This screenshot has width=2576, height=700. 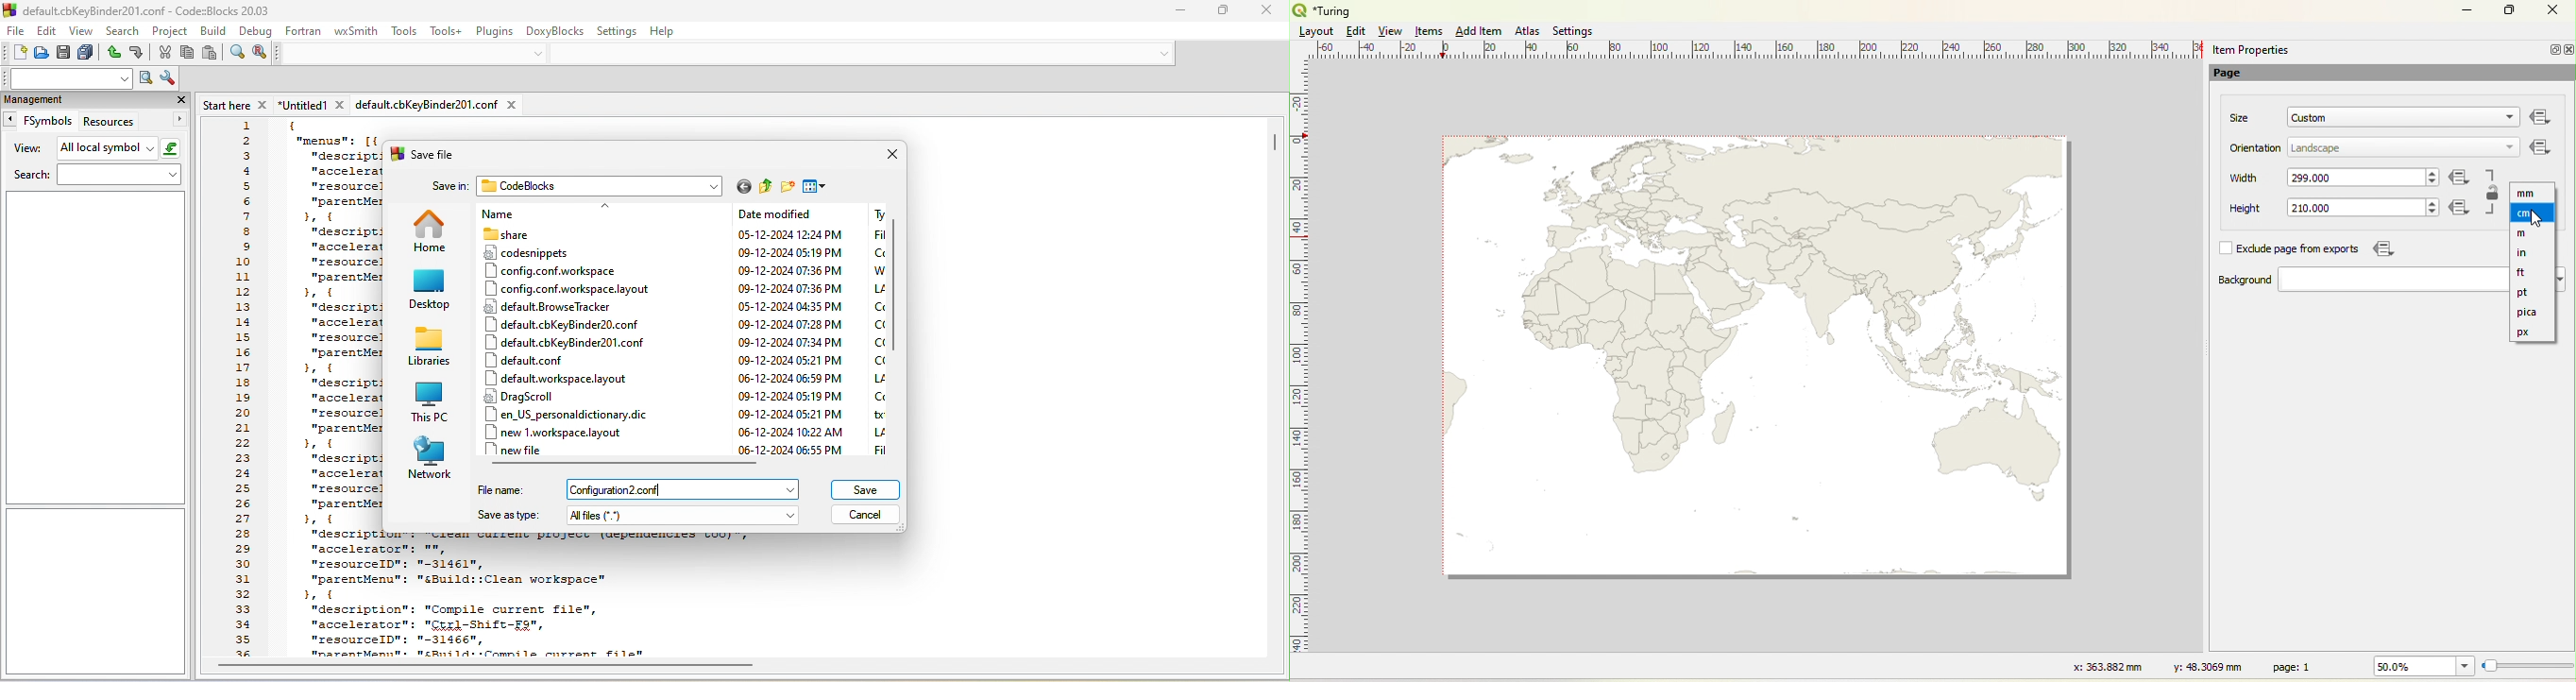 What do you see at coordinates (535, 214) in the screenshot?
I see `name` at bounding box center [535, 214].